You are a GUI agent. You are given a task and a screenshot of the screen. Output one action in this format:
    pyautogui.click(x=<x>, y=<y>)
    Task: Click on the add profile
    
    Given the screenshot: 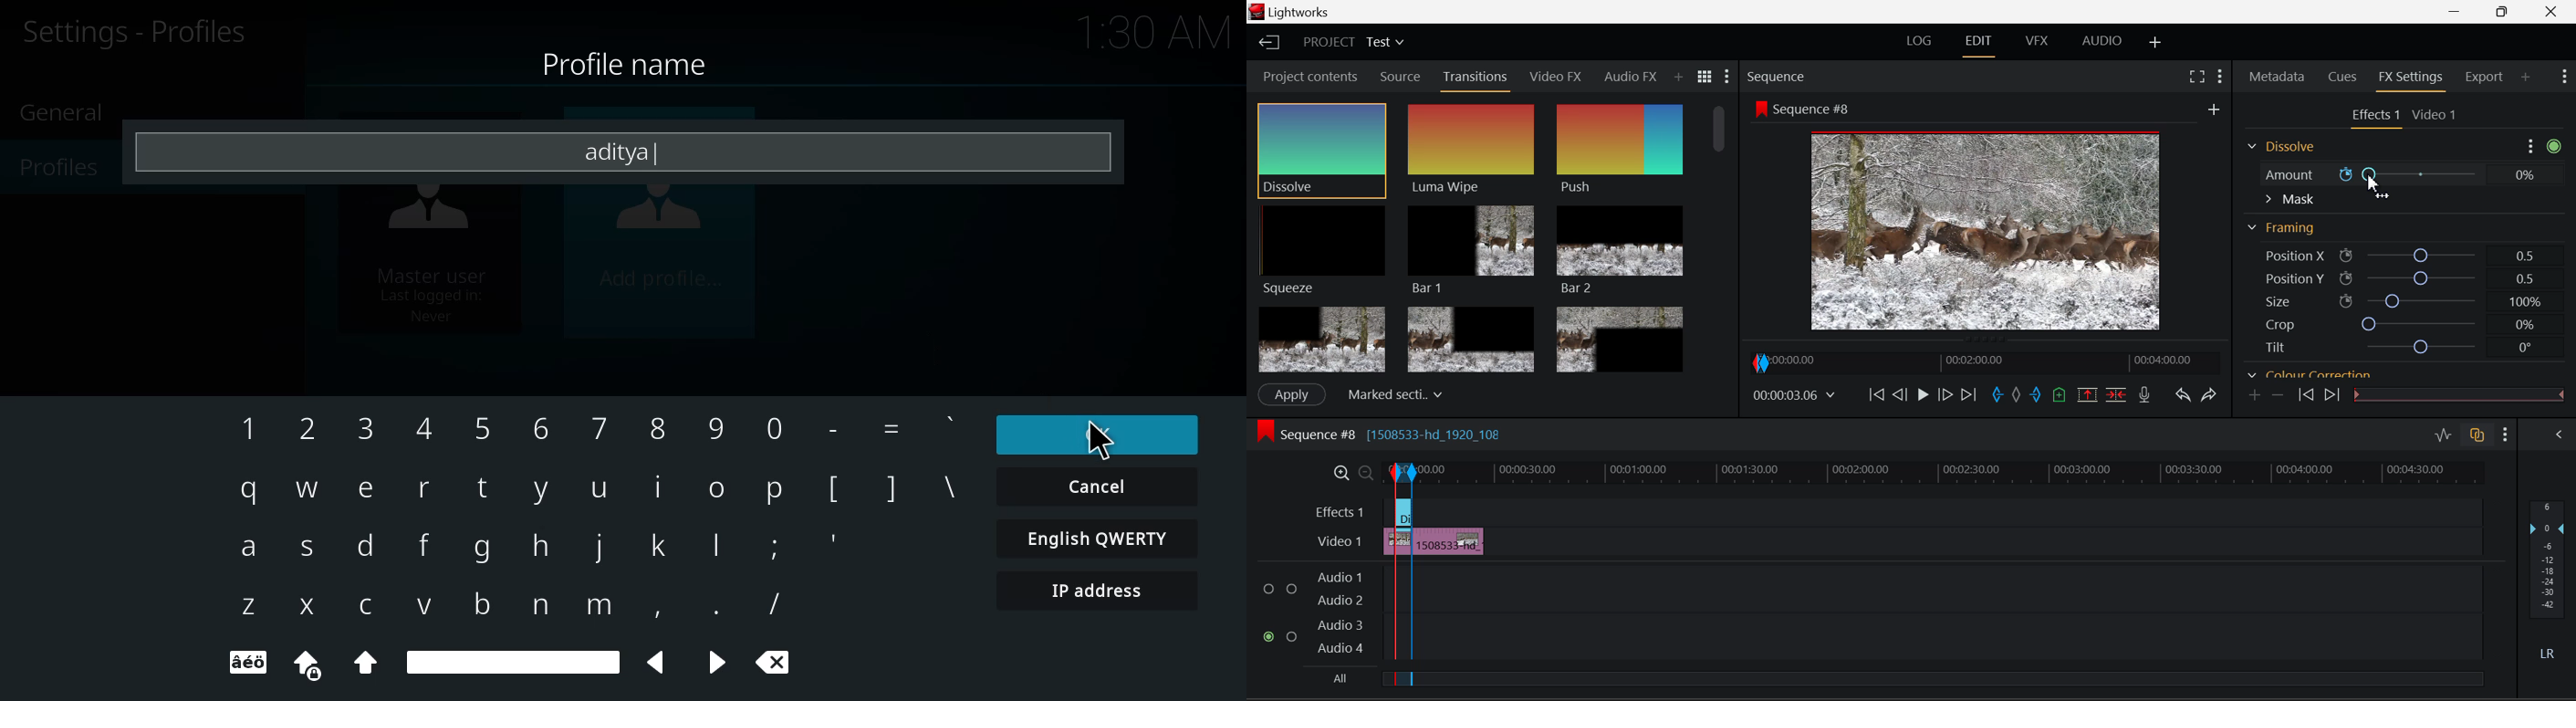 What is the action you would take?
    pyautogui.click(x=662, y=242)
    